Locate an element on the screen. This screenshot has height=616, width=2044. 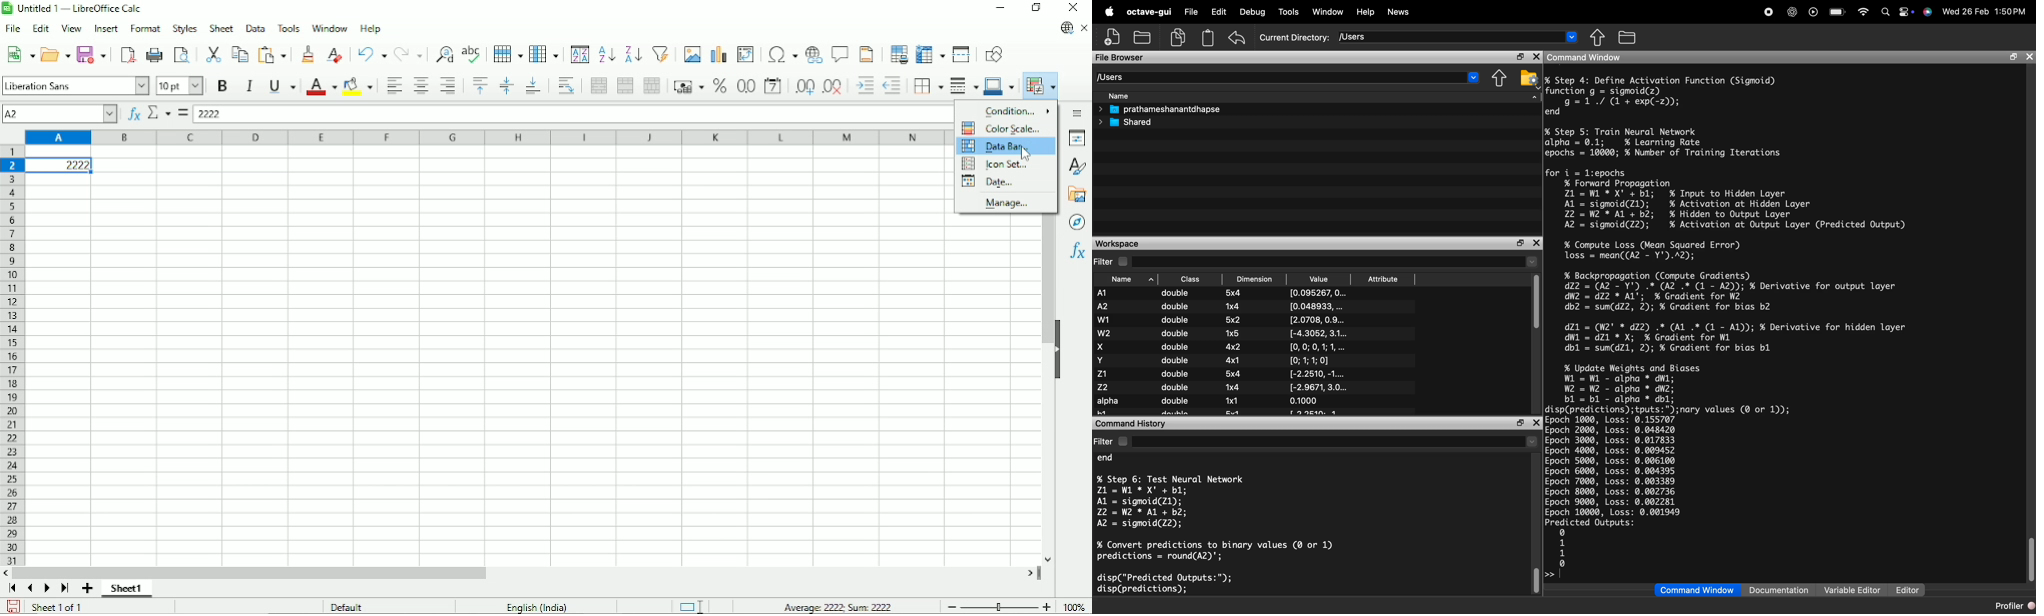
Increase indent is located at coordinates (864, 86).